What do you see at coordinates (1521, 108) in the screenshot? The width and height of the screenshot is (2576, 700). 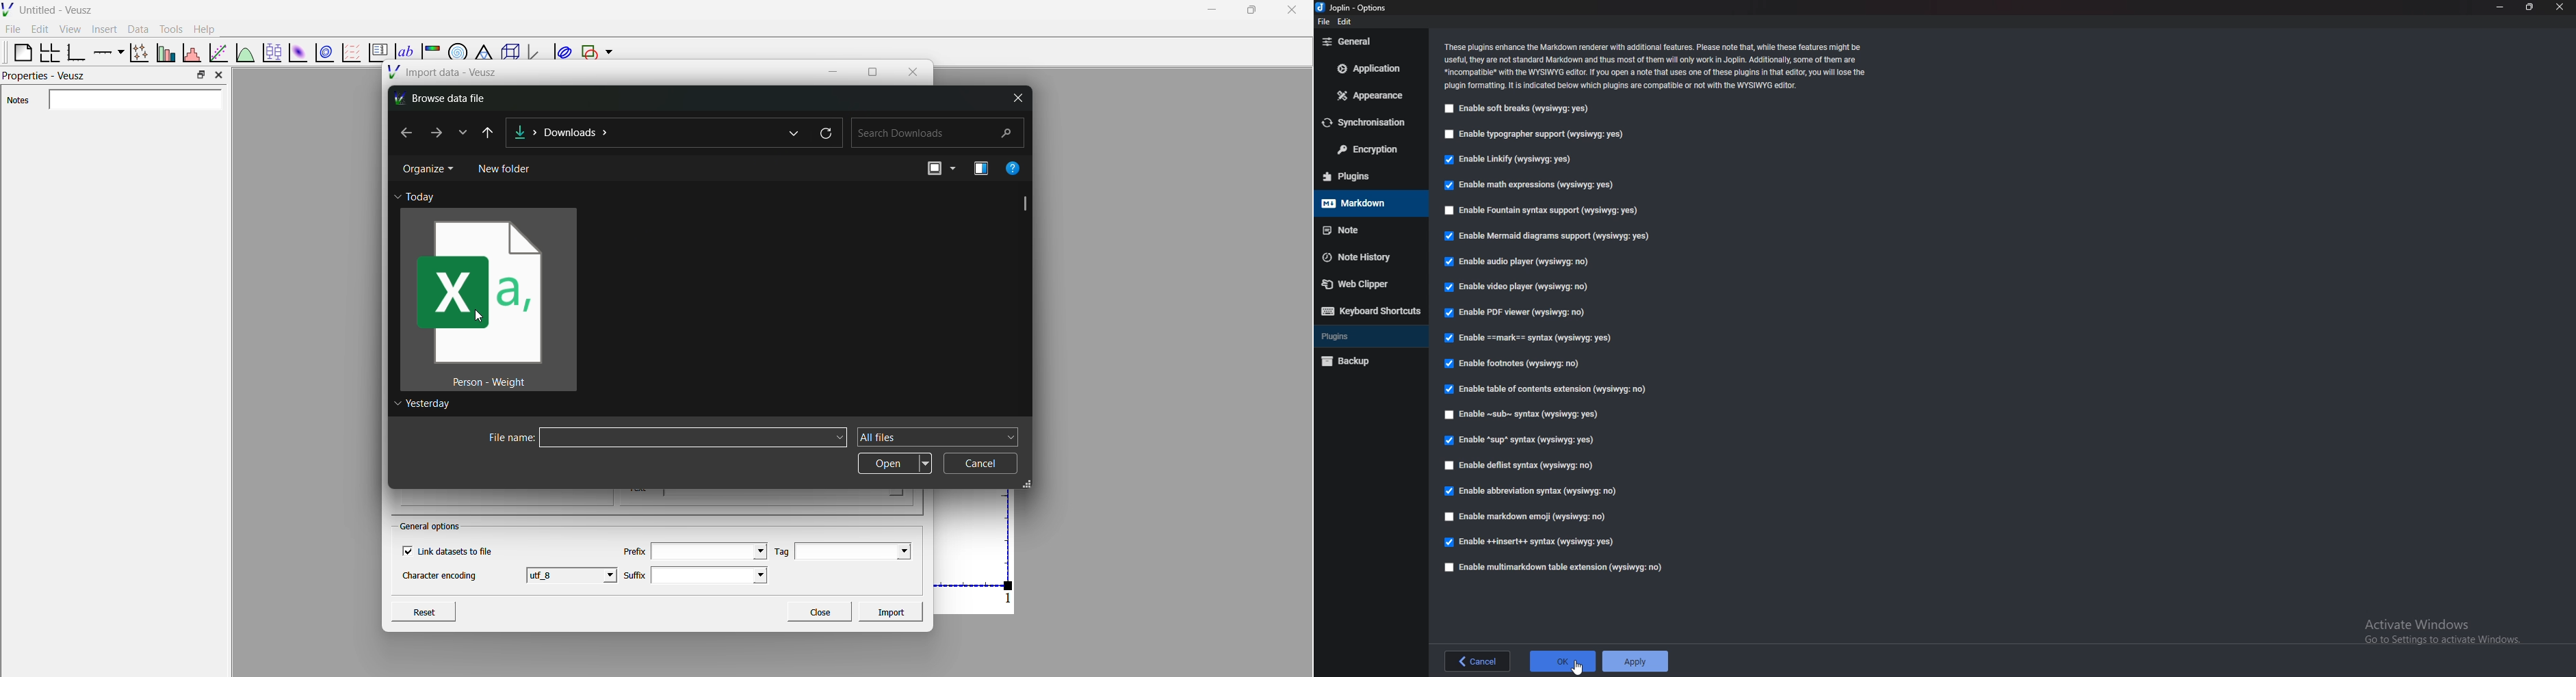 I see `Enable soft breaks (wysiwyg: yes)` at bounding box center [1521, 108].